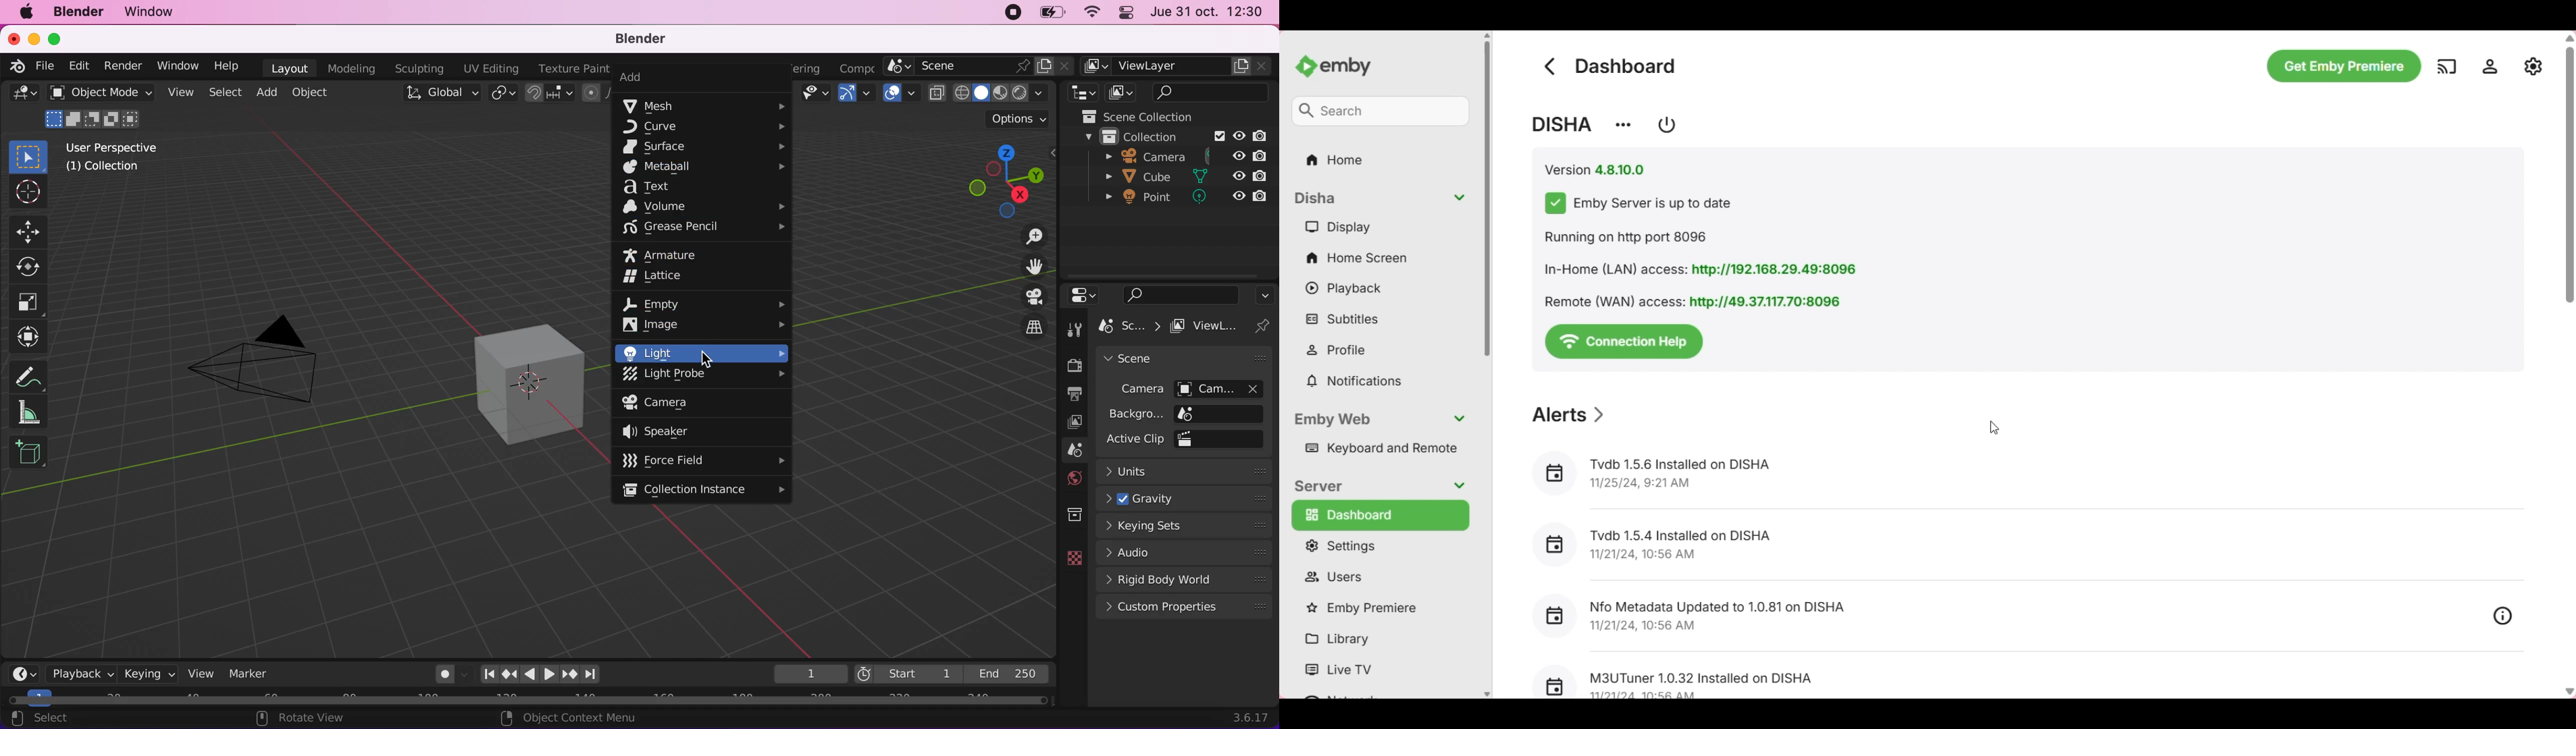 Image resolution: width=2576 pixels, height=756 pixels. Describe the element at coordinates (1133, 326) in the screenshot. I see `scene` at that location.